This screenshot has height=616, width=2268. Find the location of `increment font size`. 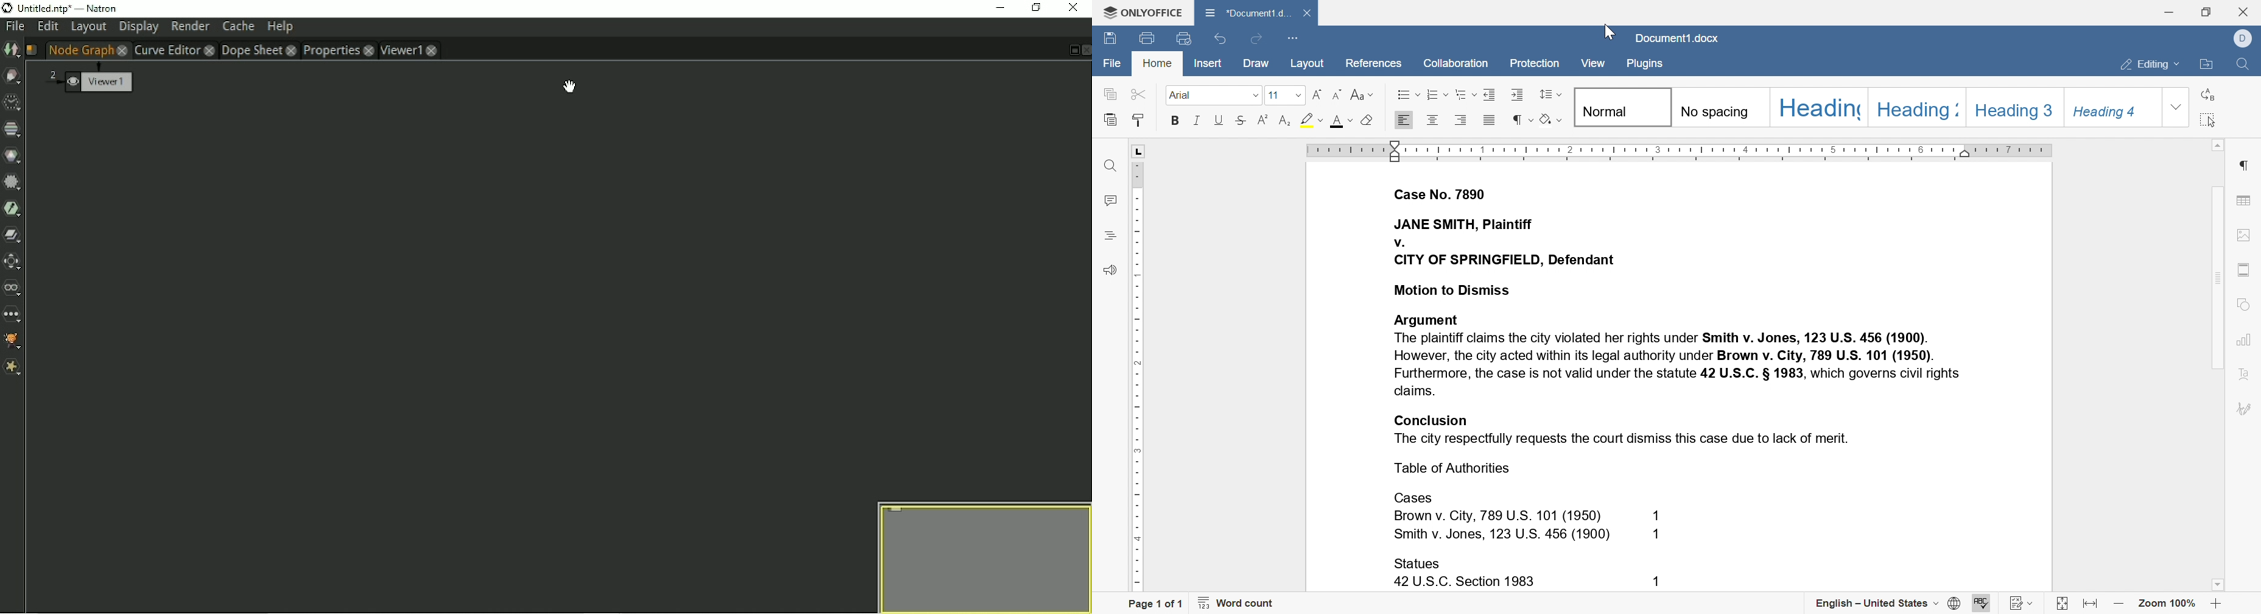

increment font size is located at coordinates (1317, 96).